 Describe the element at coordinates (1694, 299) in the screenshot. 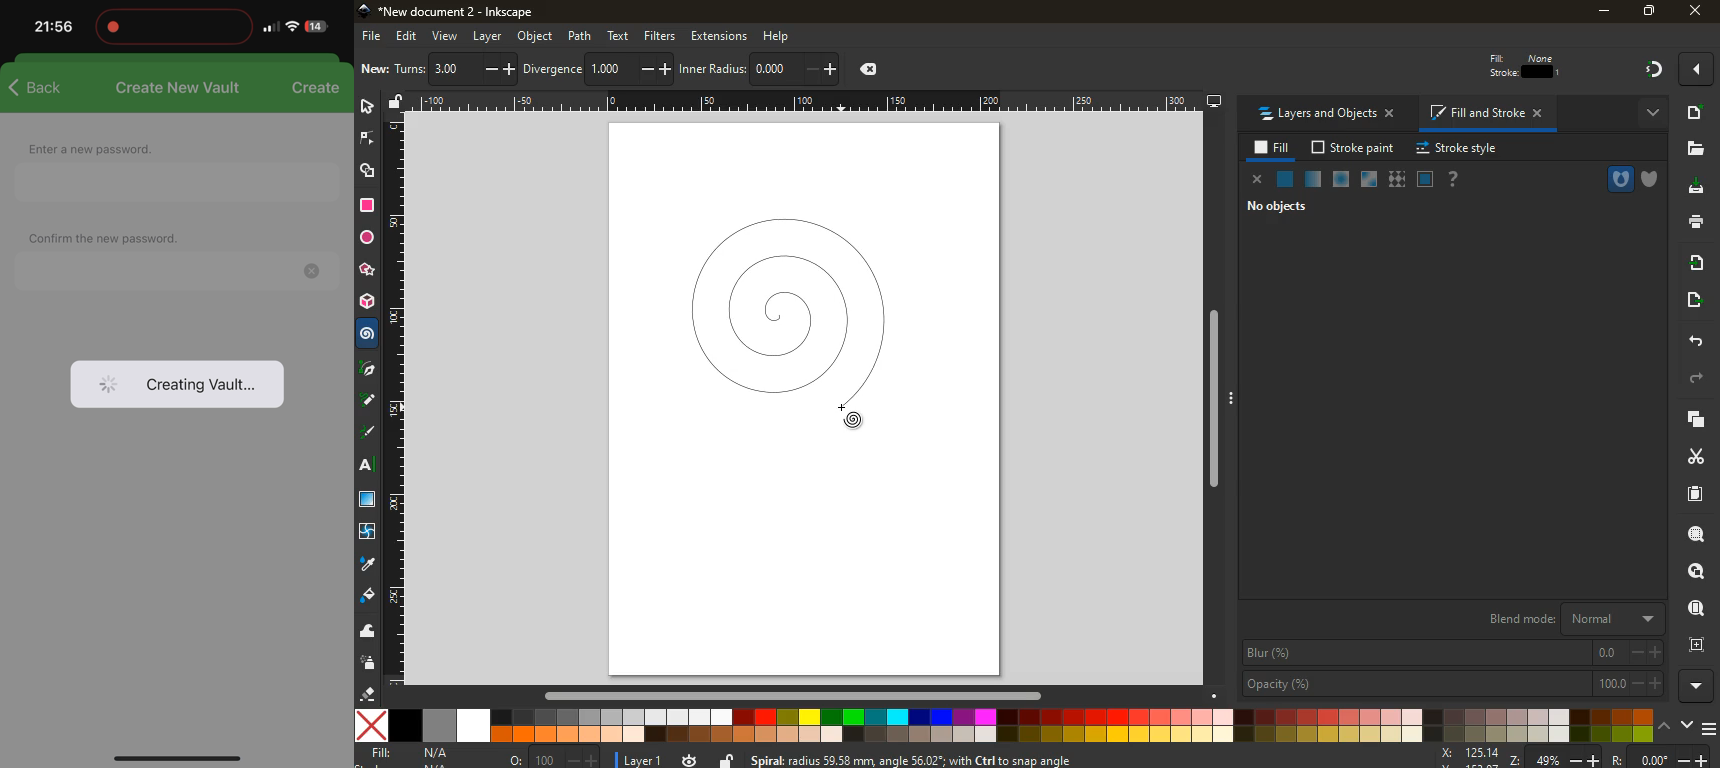

I see `send` at that location.